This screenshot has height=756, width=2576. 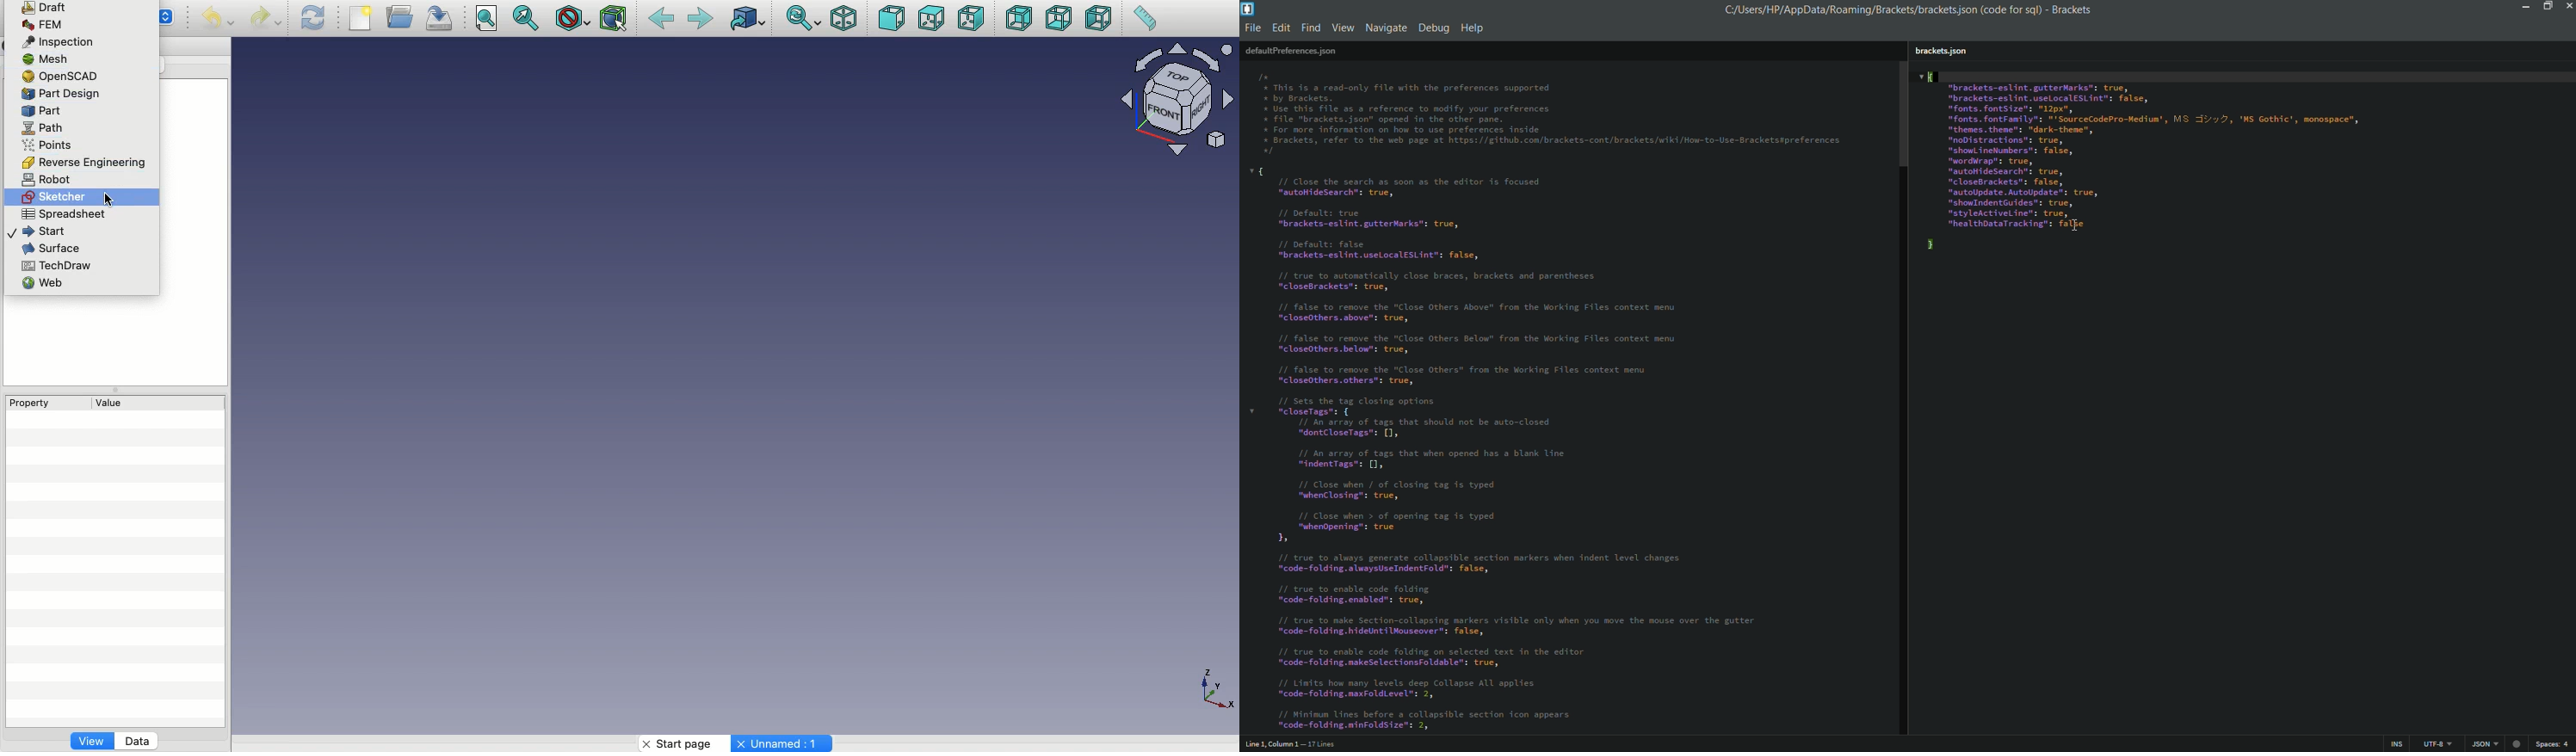 I want to click on Close app, so click(x=2568, y=6).